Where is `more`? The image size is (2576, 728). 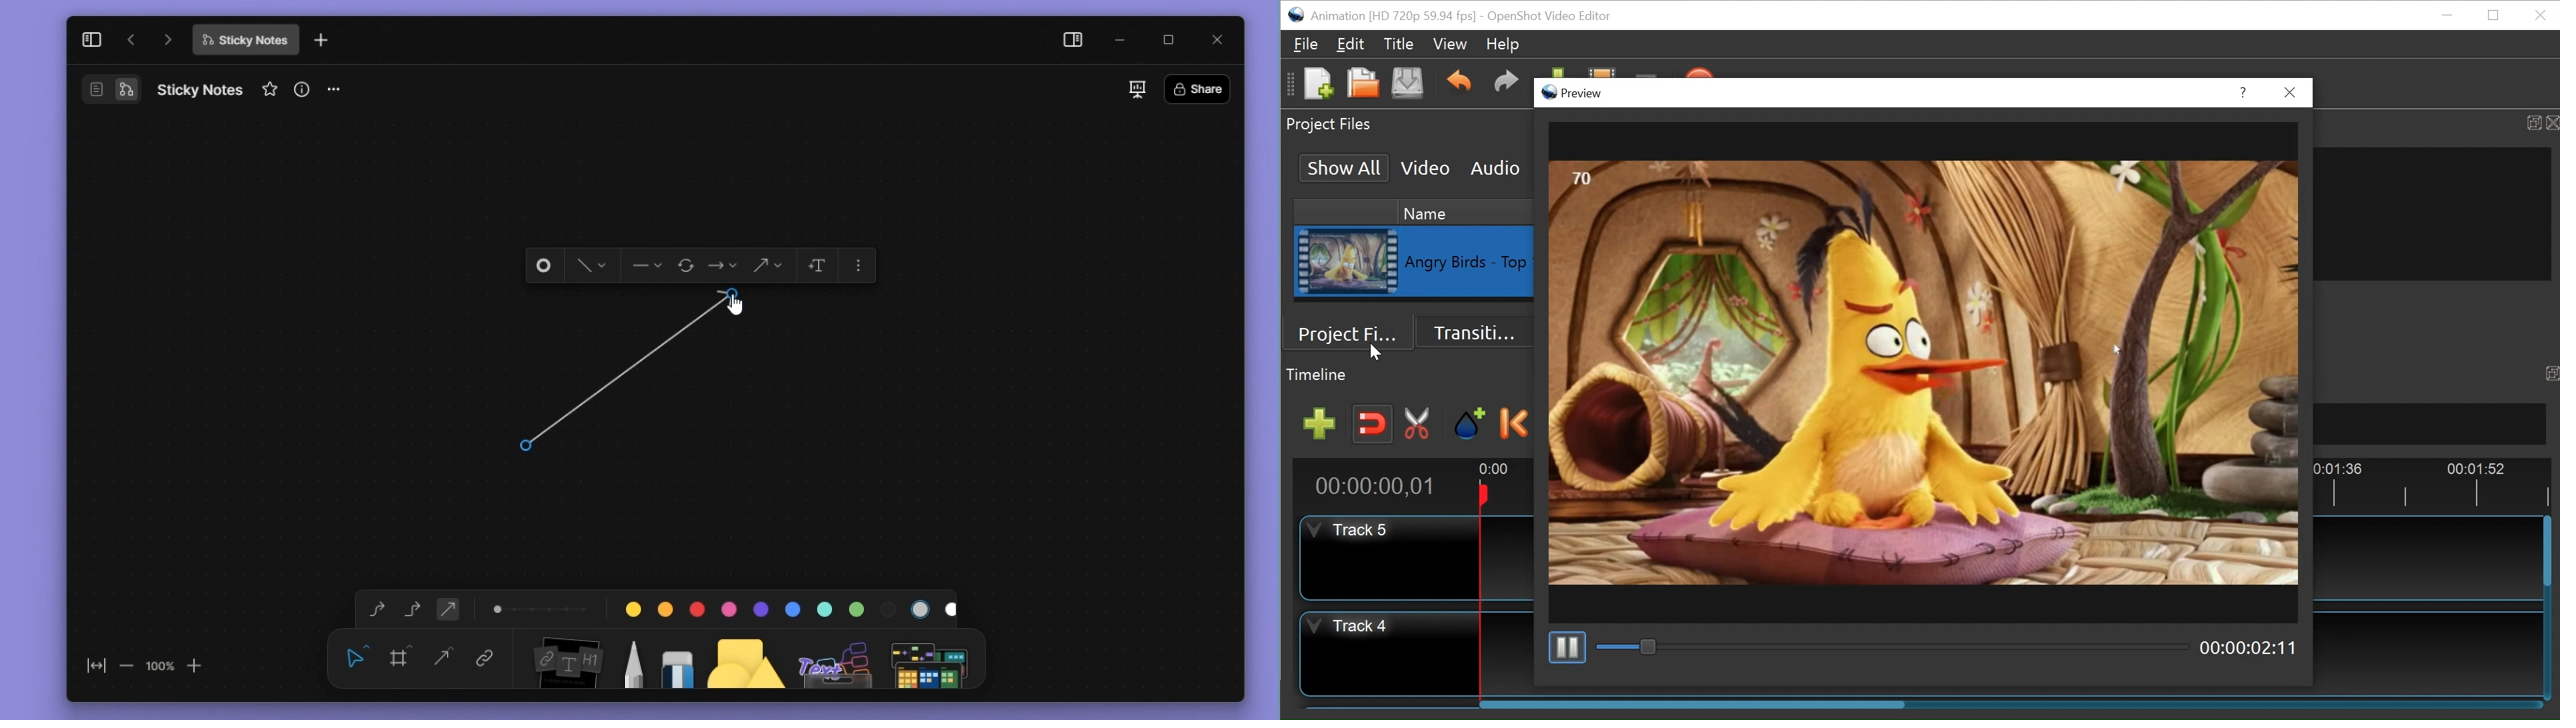
more is located at coordinates (933, 658).